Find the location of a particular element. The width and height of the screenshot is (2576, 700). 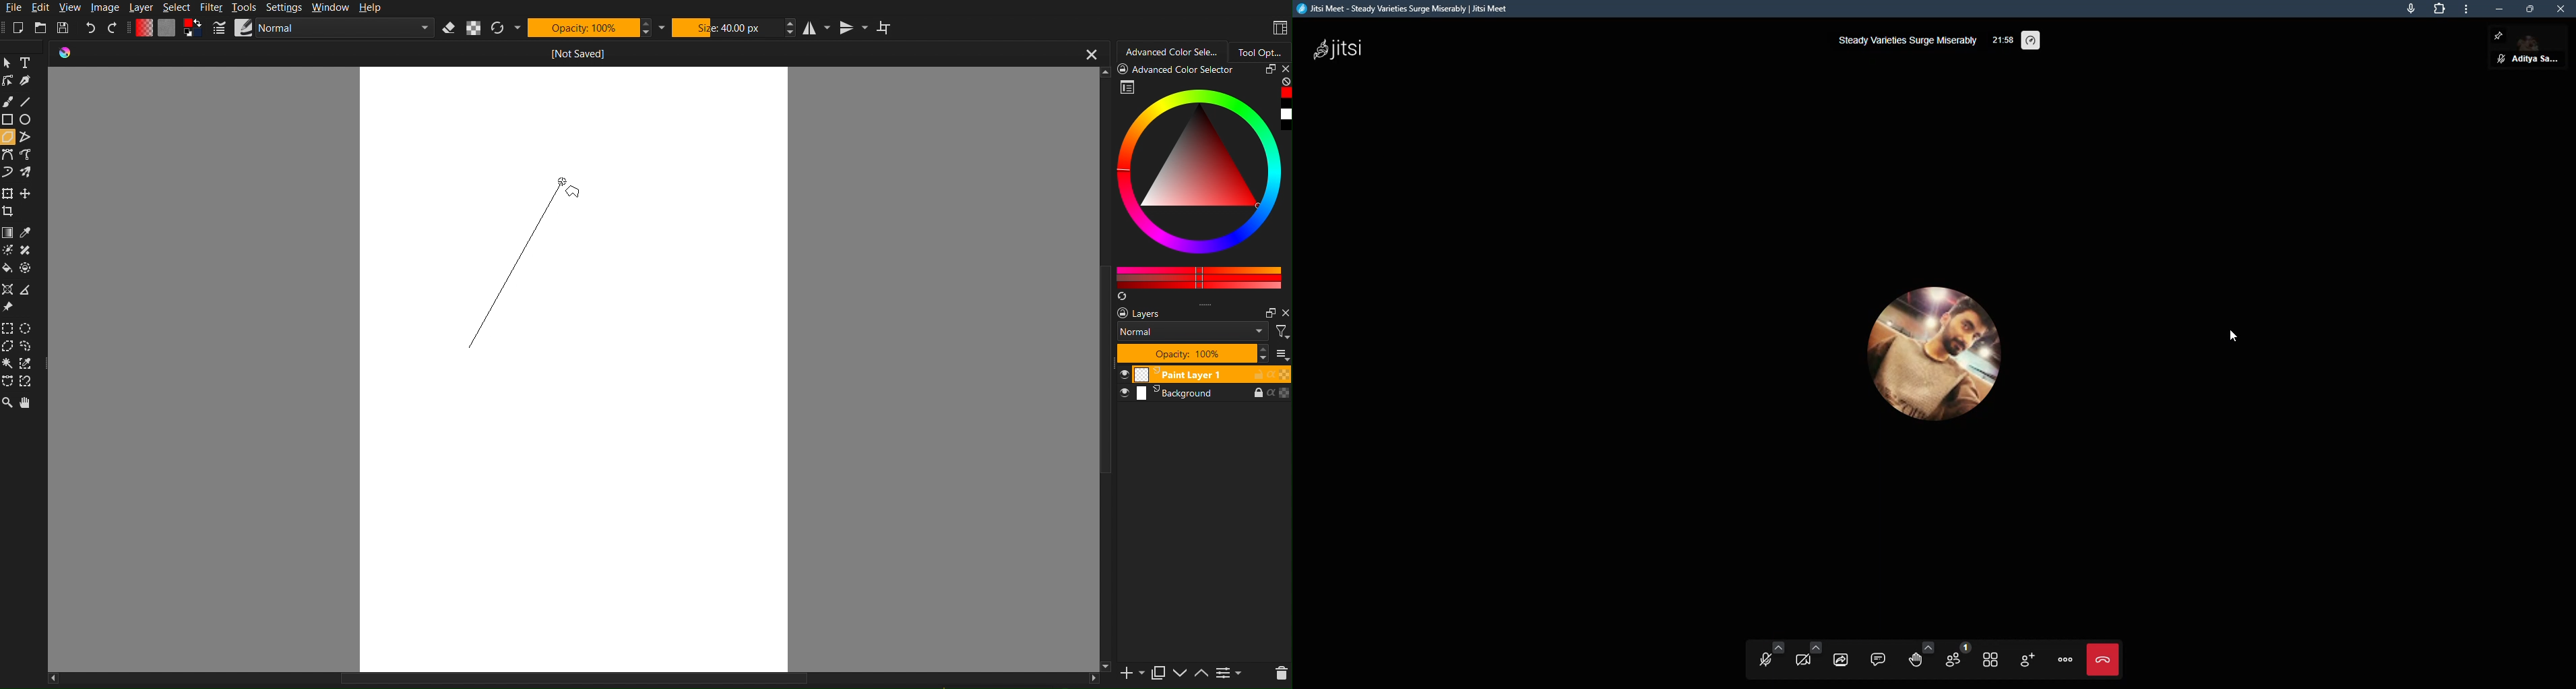

view or change layer properties is located at coordinates (1229, 674).